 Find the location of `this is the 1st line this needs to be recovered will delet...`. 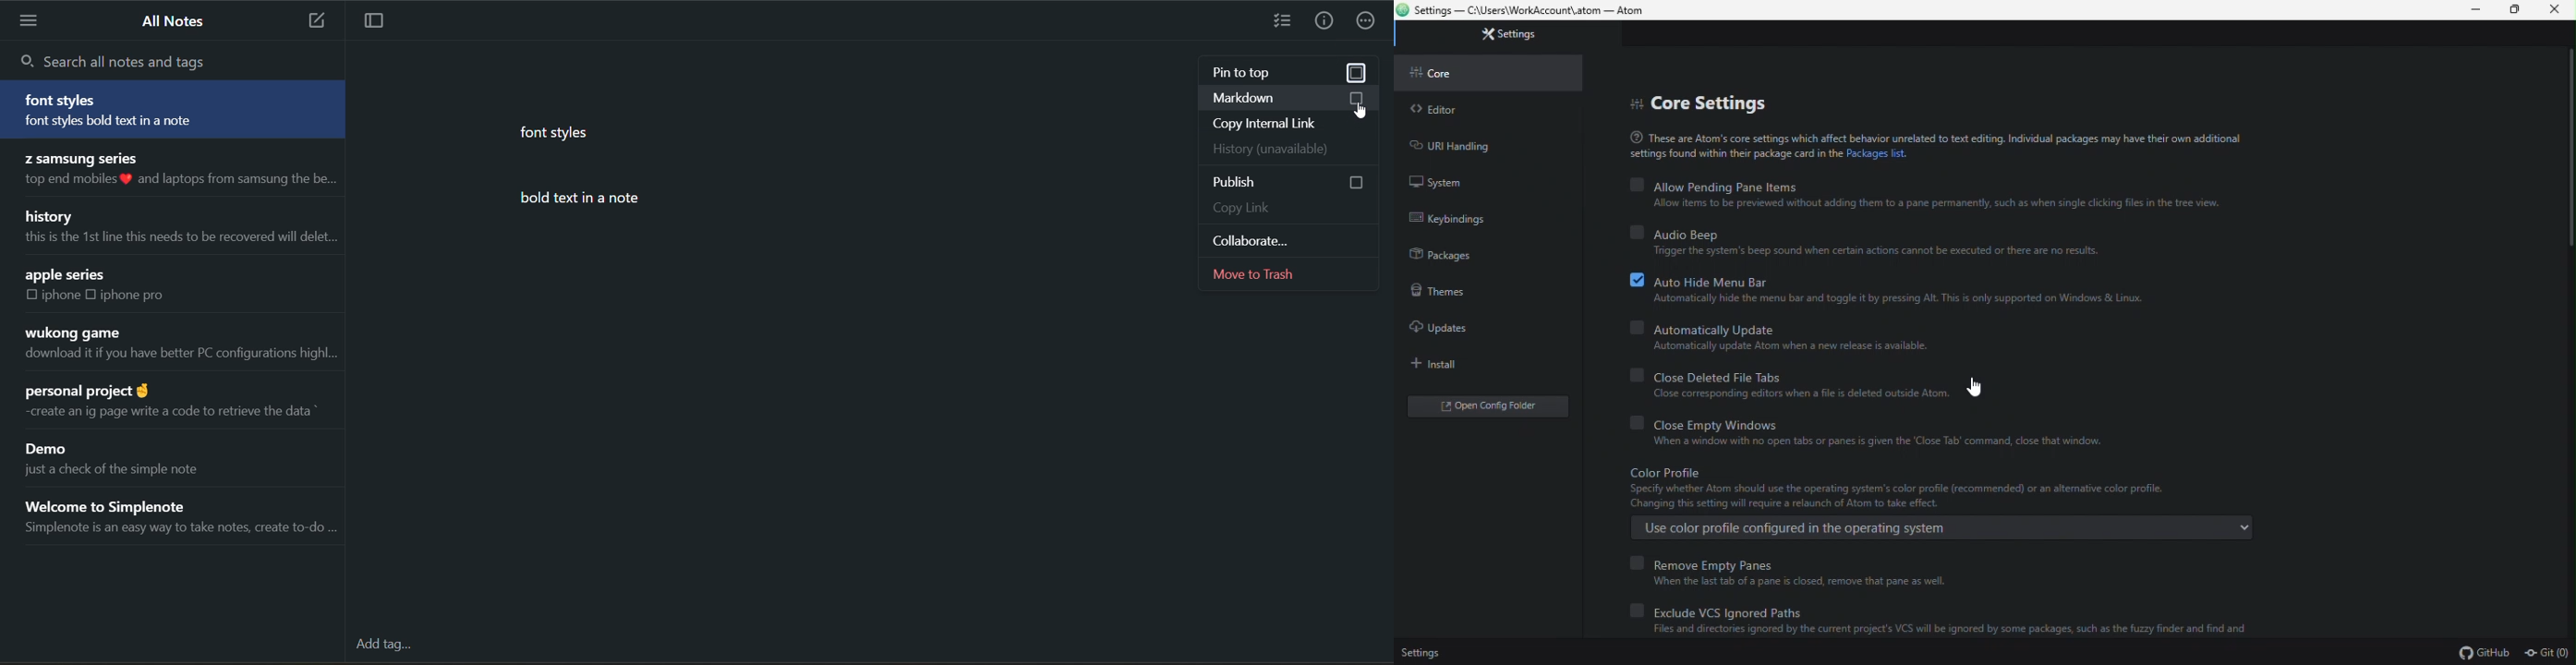

this is the 1st line this needs to be recovered will delet... is located at coordinates (178, 237).